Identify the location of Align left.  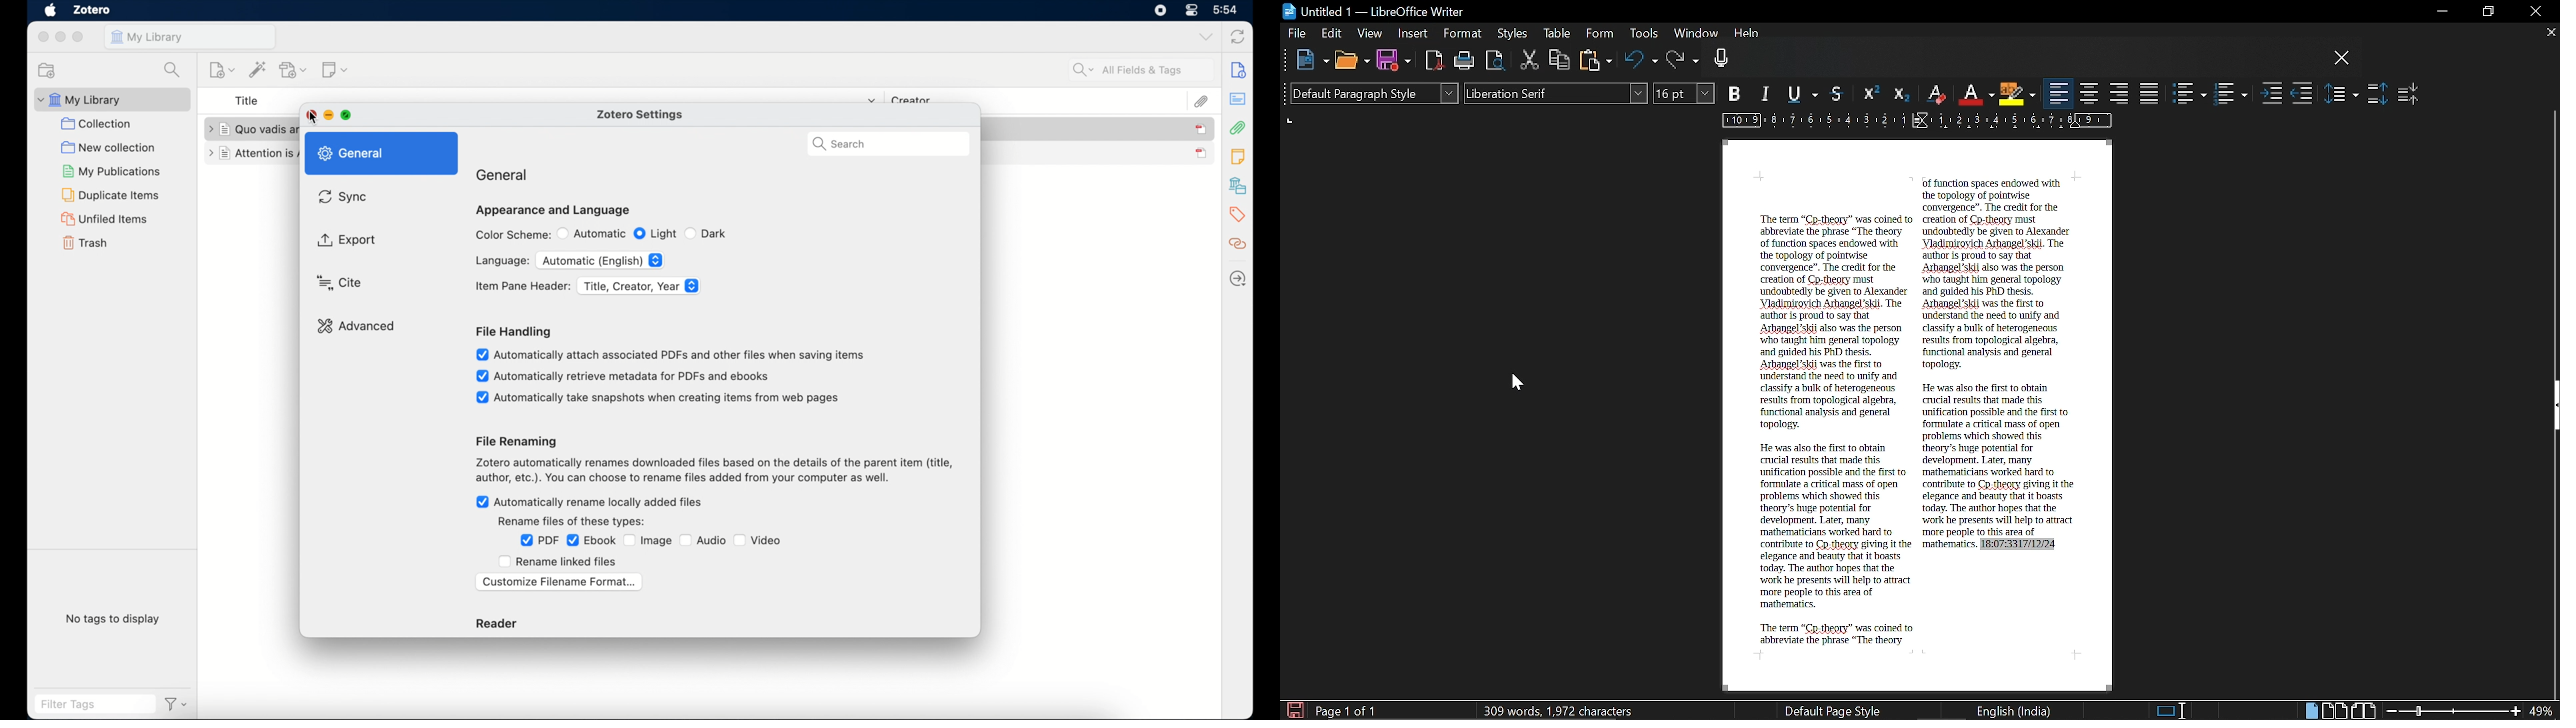
(2059, 94).